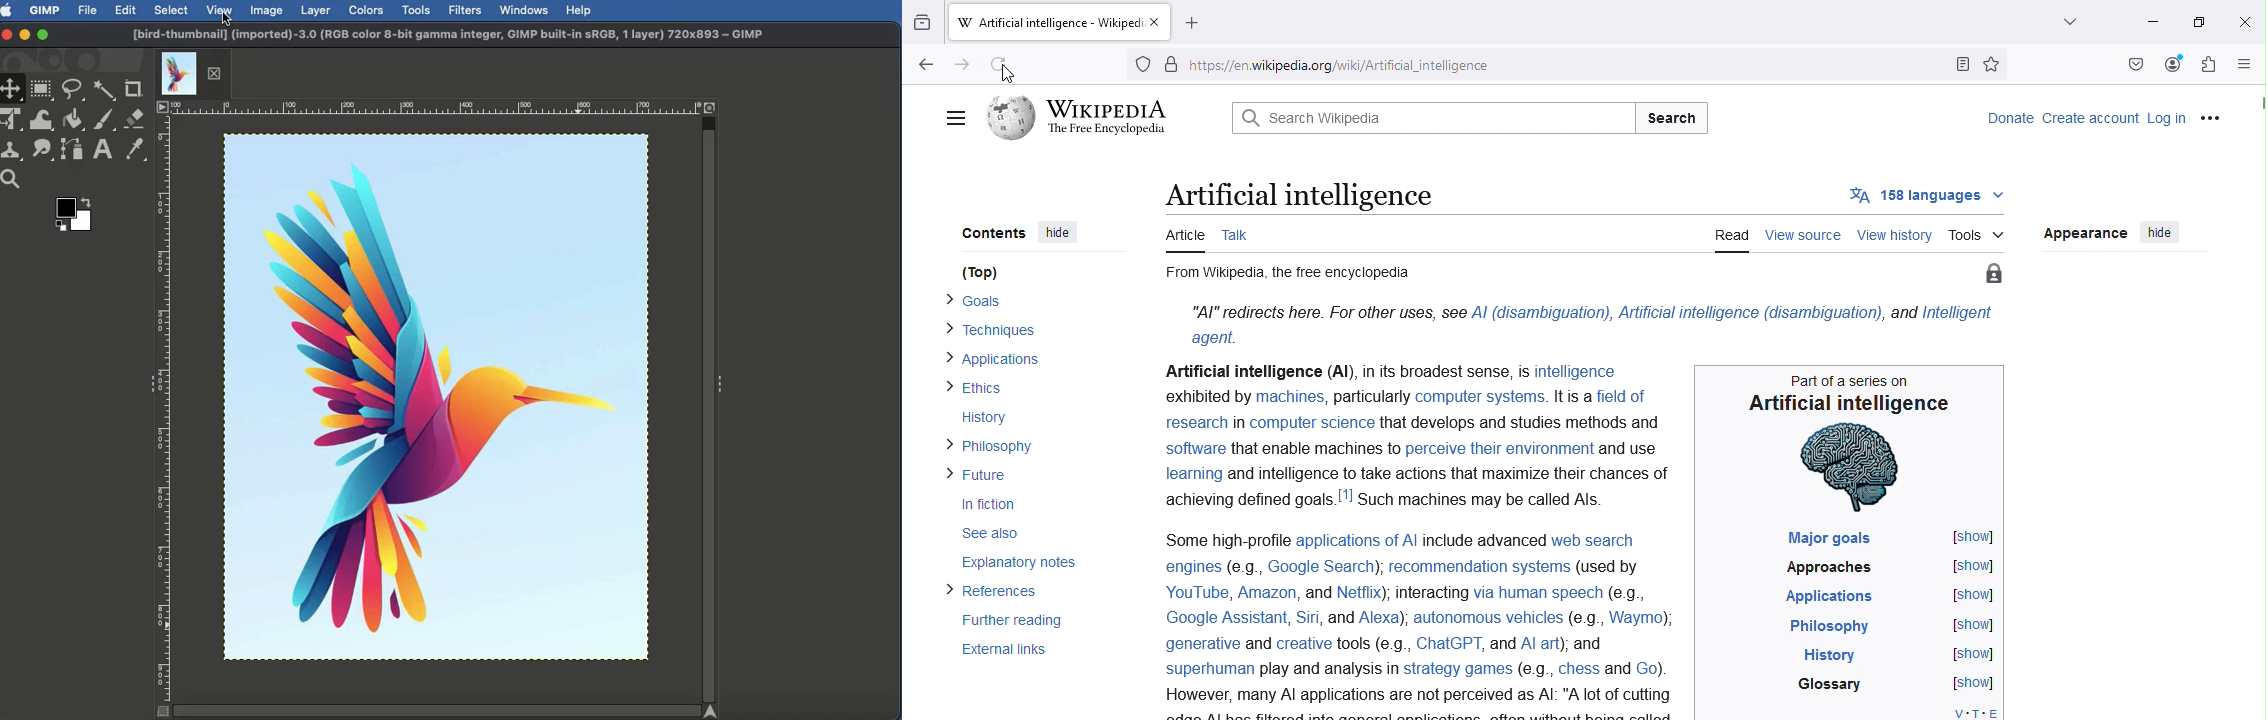  Describe the element at coordinates (1970, 684) in the screenshot. I see `[show]` at that location.